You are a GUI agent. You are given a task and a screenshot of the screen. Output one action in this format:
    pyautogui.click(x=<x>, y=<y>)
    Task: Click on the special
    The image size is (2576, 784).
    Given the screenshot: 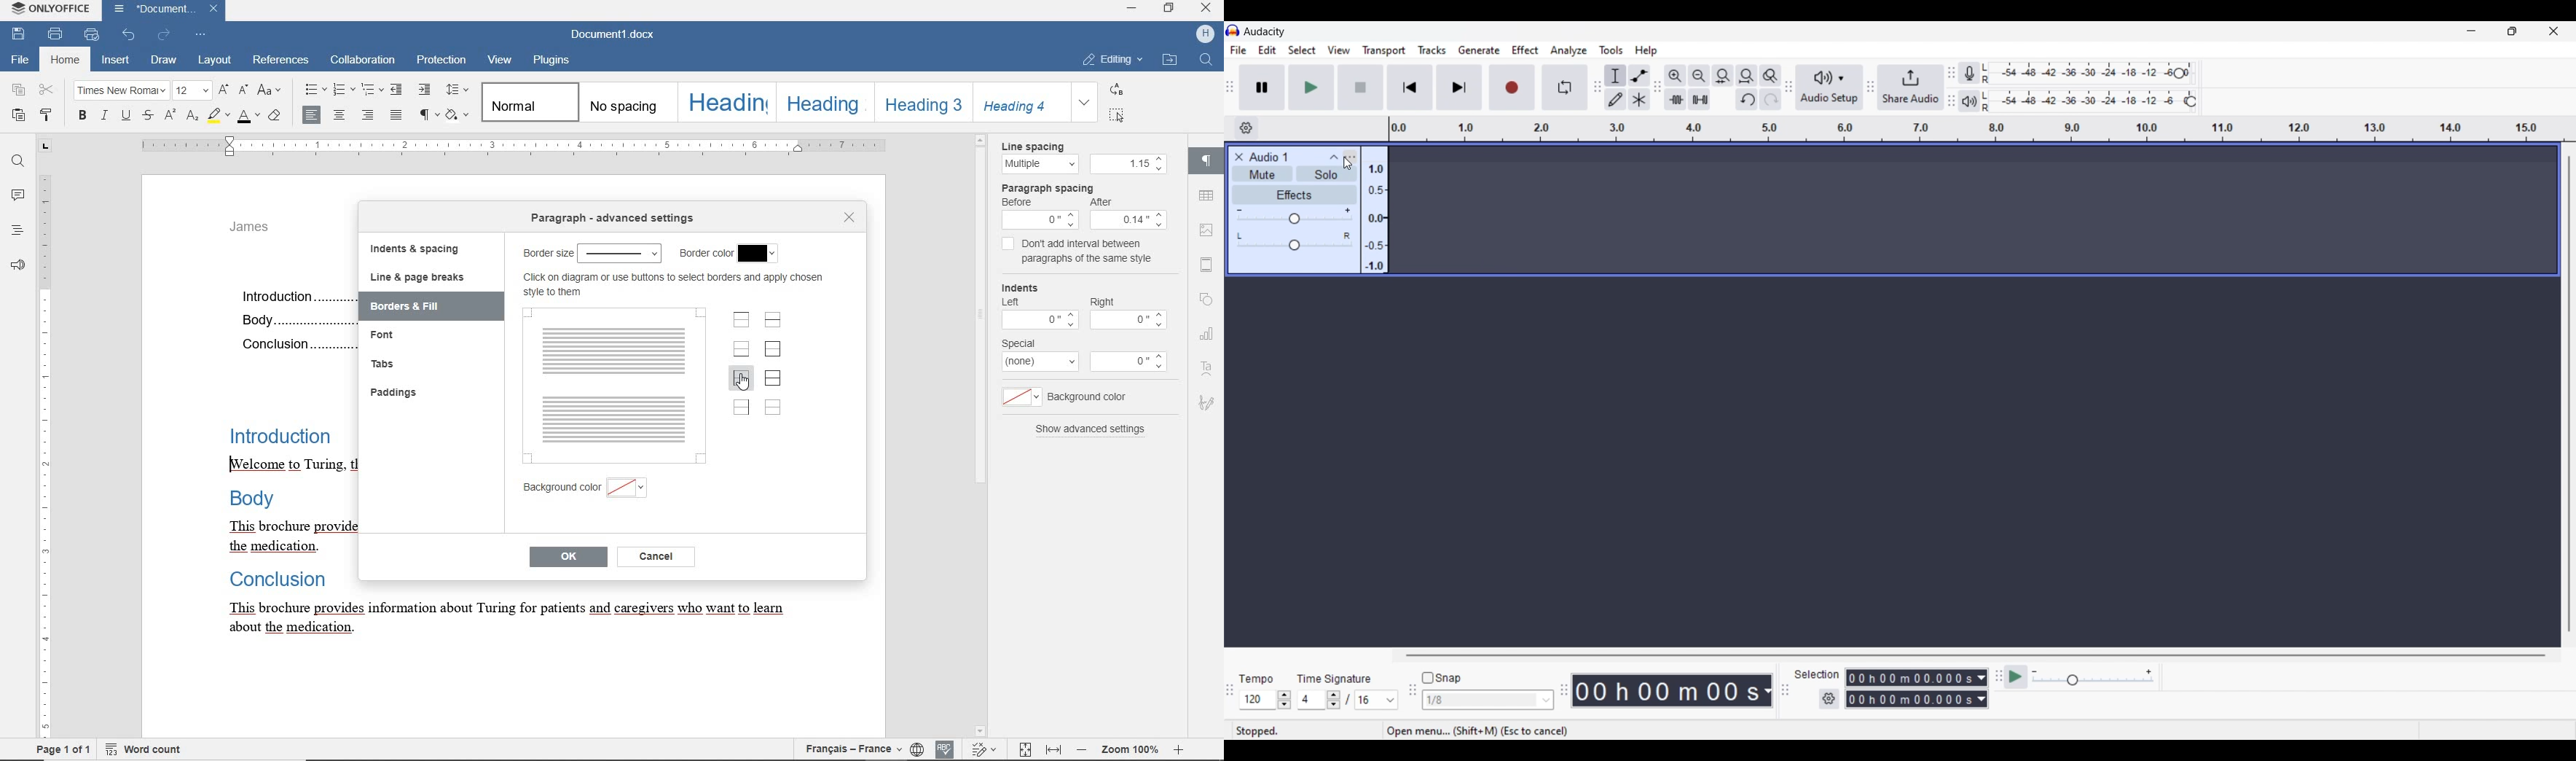 What is the action you would take?
    pyautogui.click(x=1019, y=343)
    